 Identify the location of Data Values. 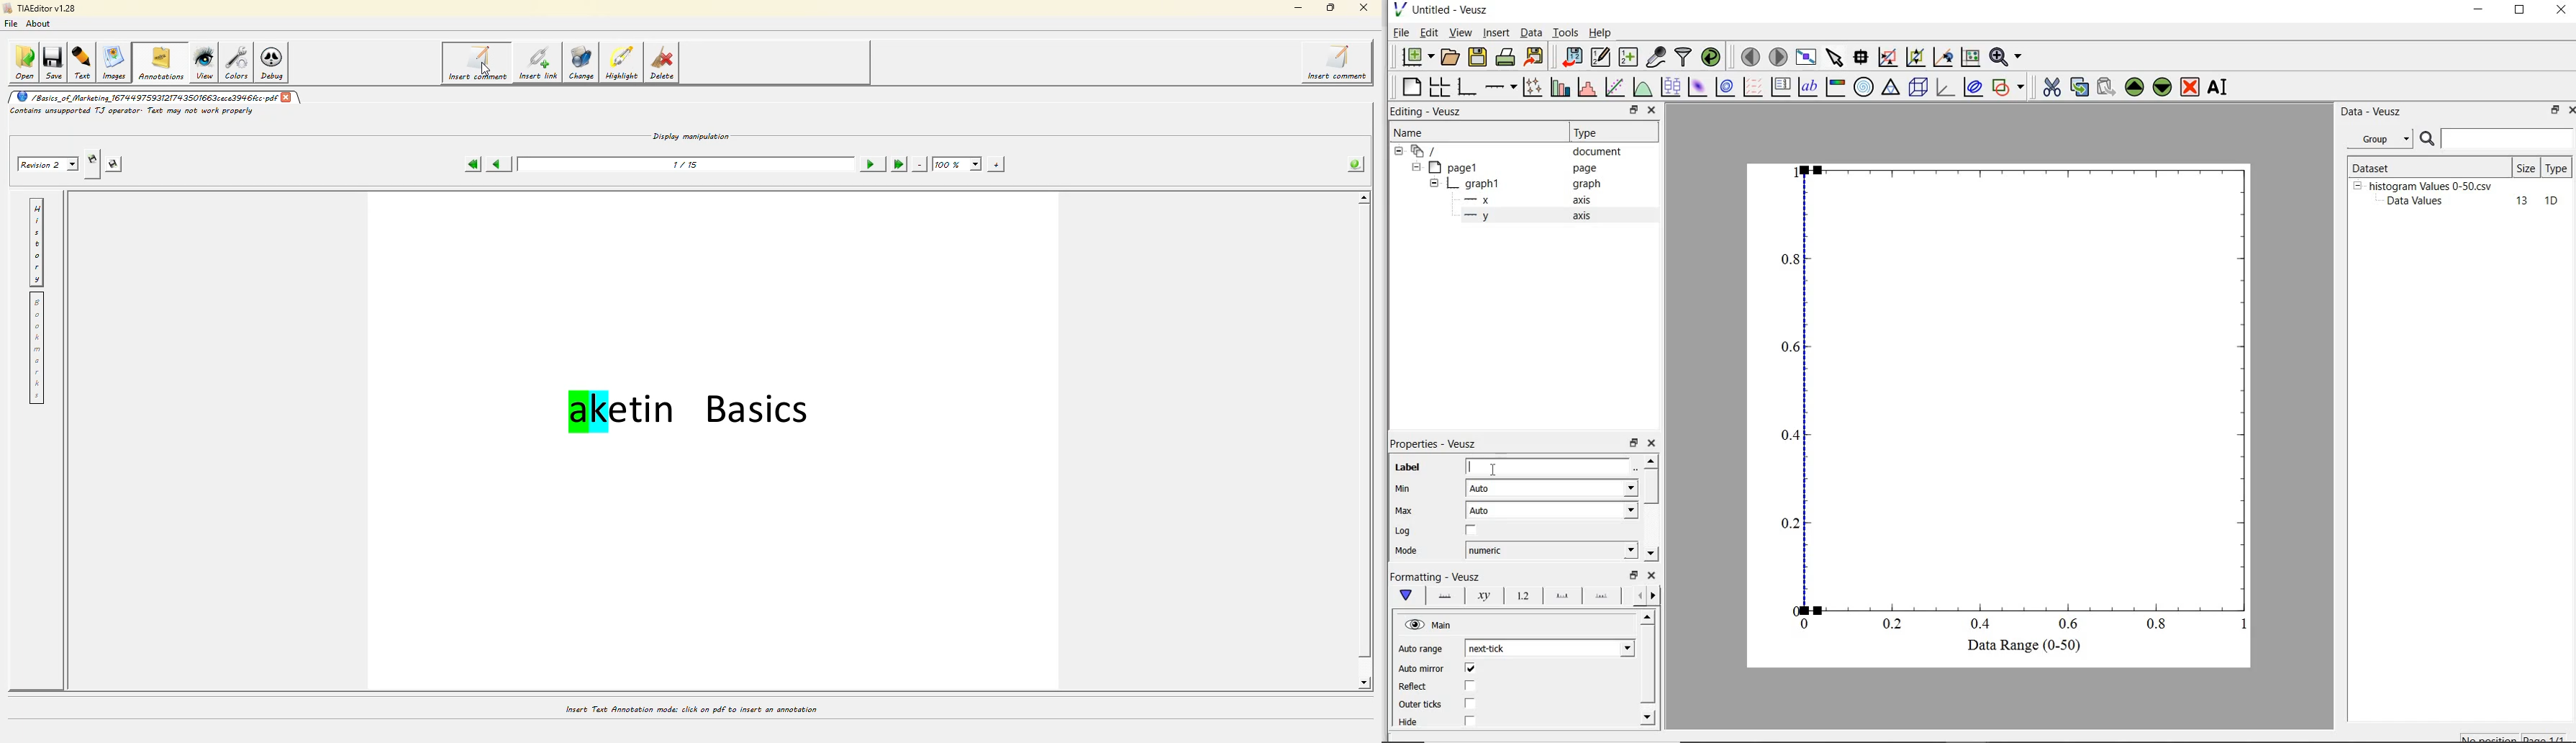
(2420, 201).